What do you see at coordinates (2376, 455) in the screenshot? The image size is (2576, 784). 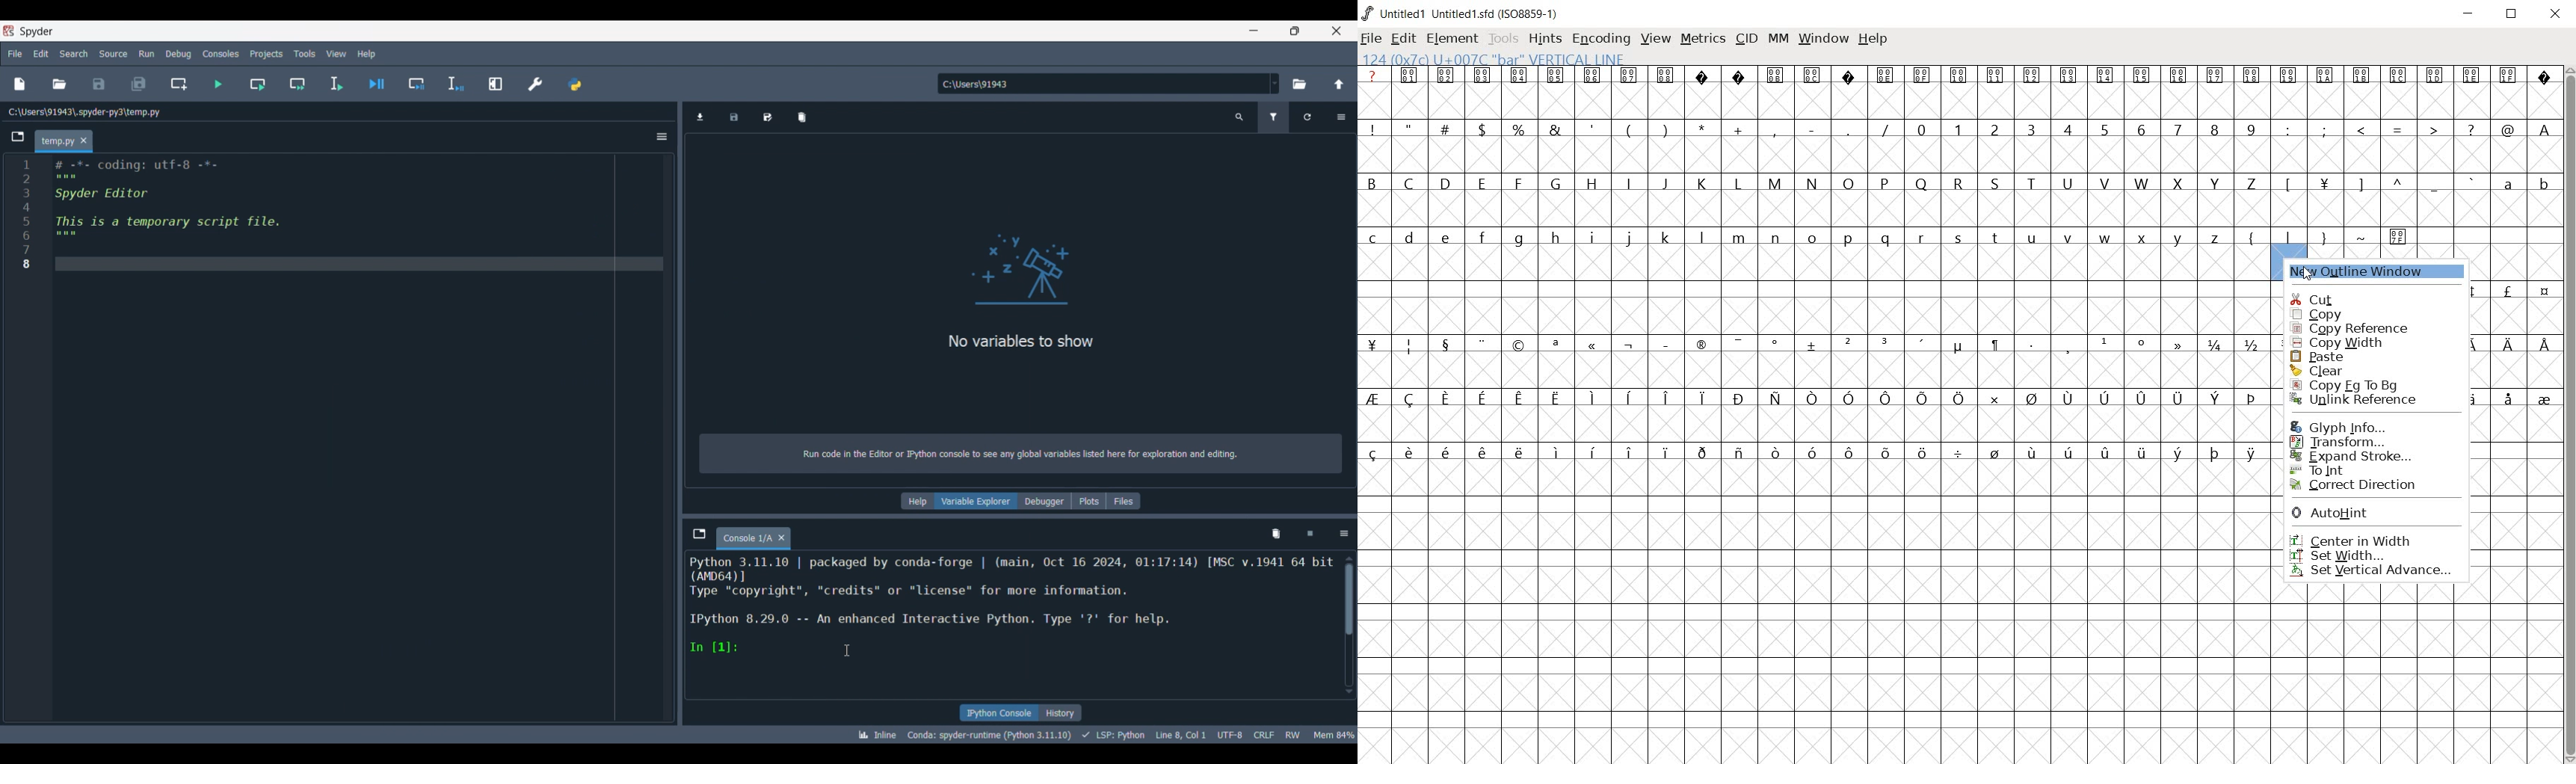 I see `Expand Stroke` at bounding box center [2376, 455].